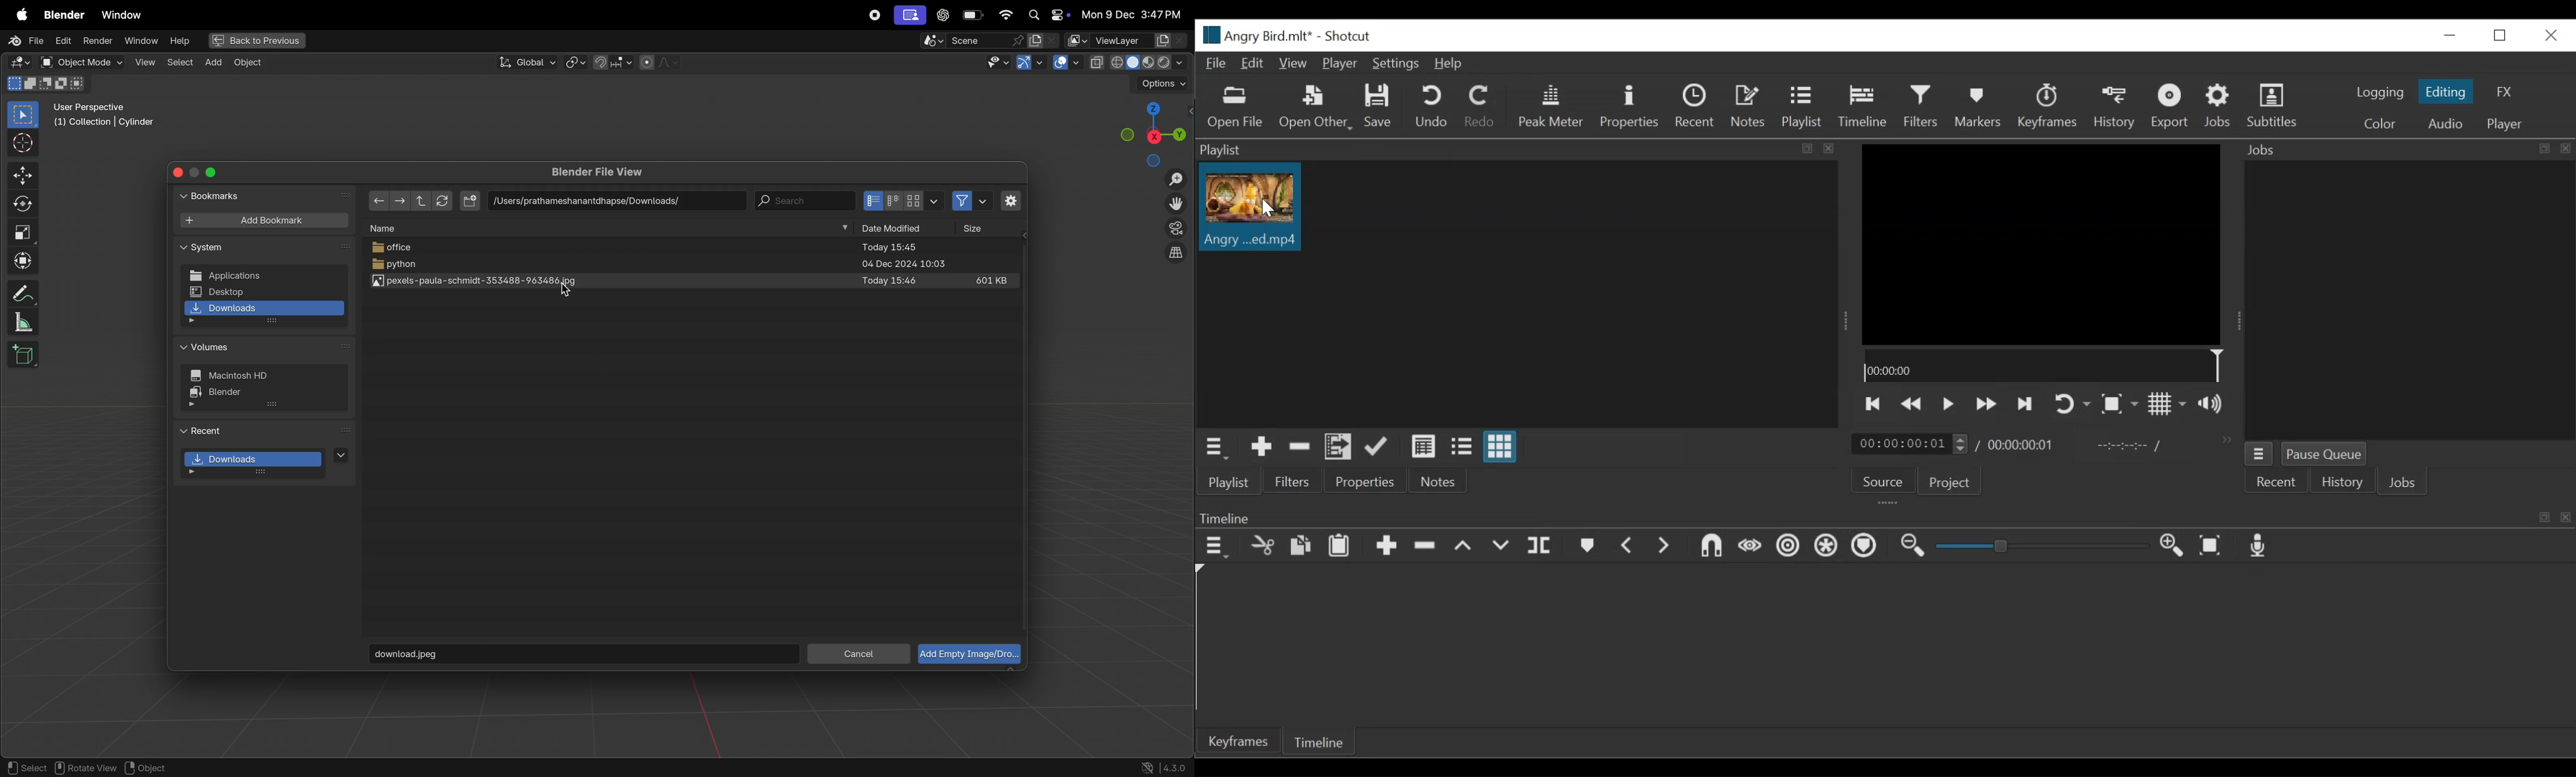  I want to click on Clip, so click(1253, 207).